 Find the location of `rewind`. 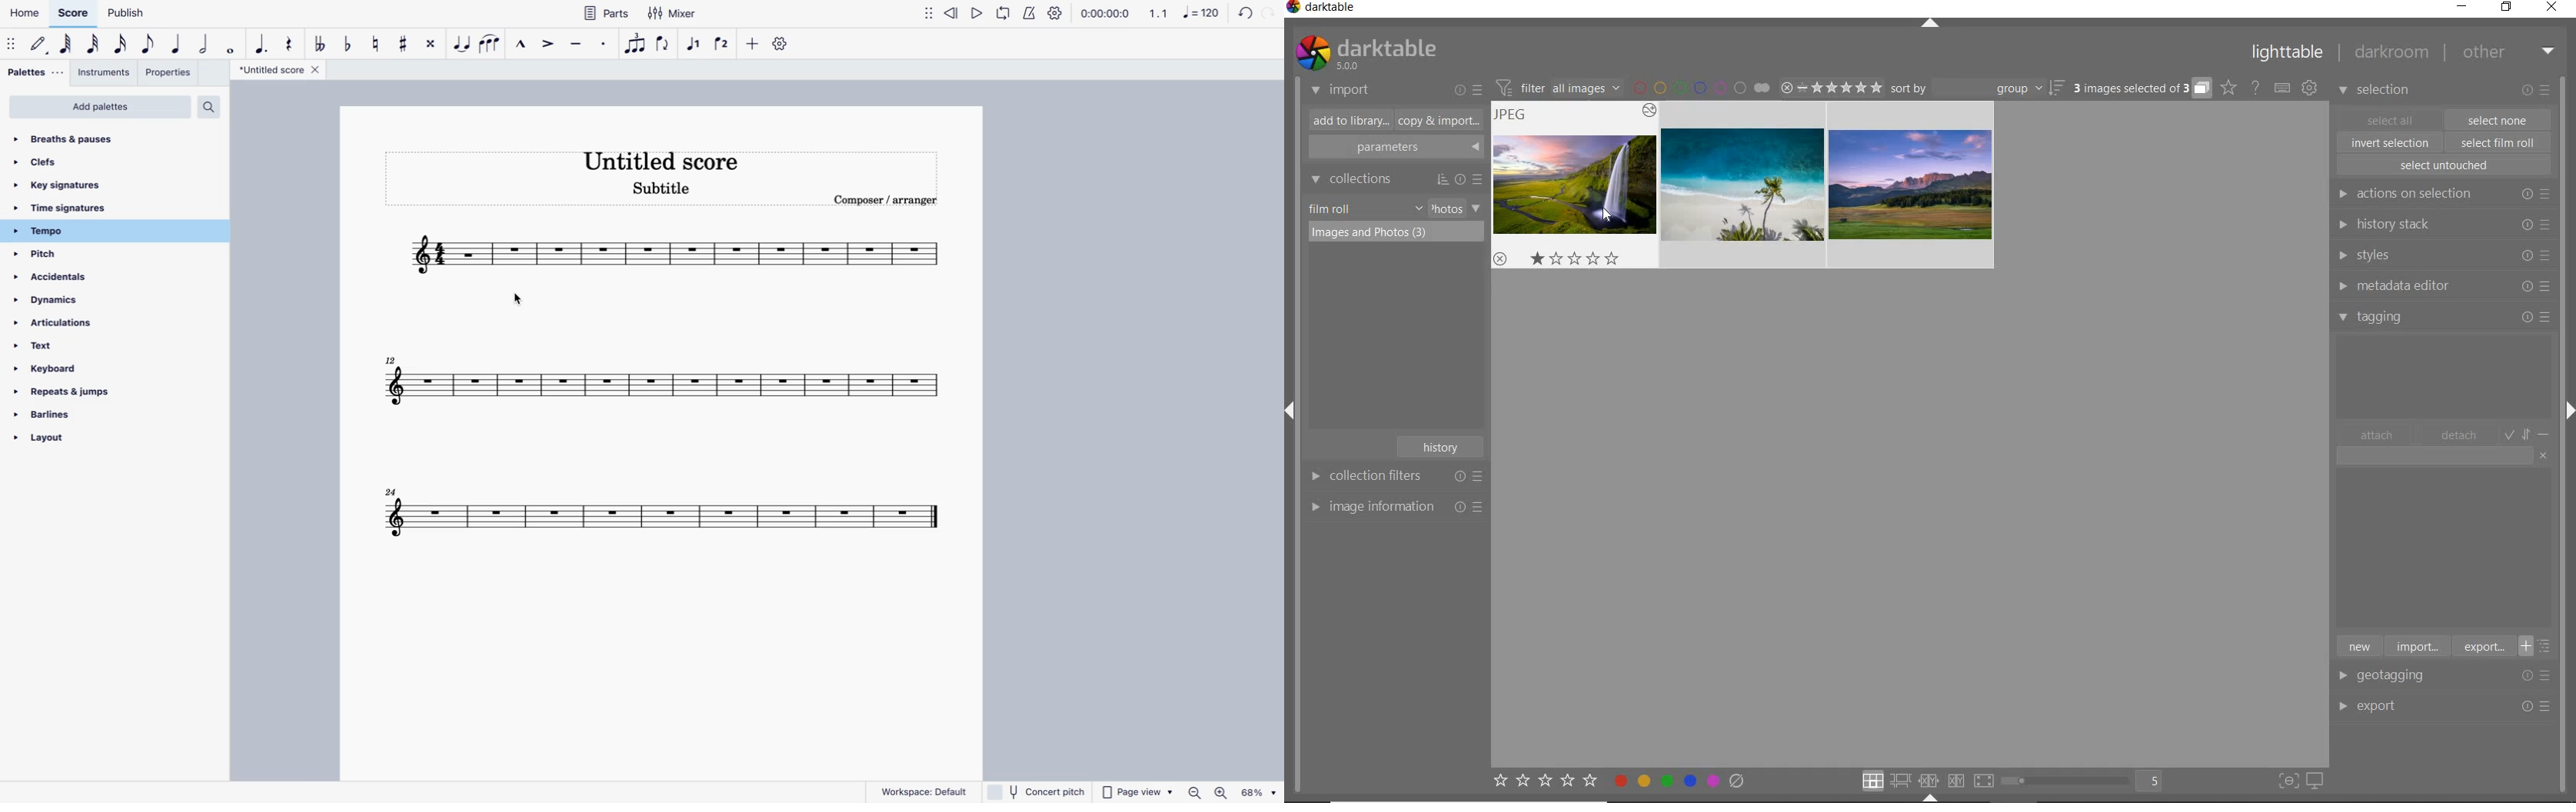

rewind is located at coordinates (952, 12).